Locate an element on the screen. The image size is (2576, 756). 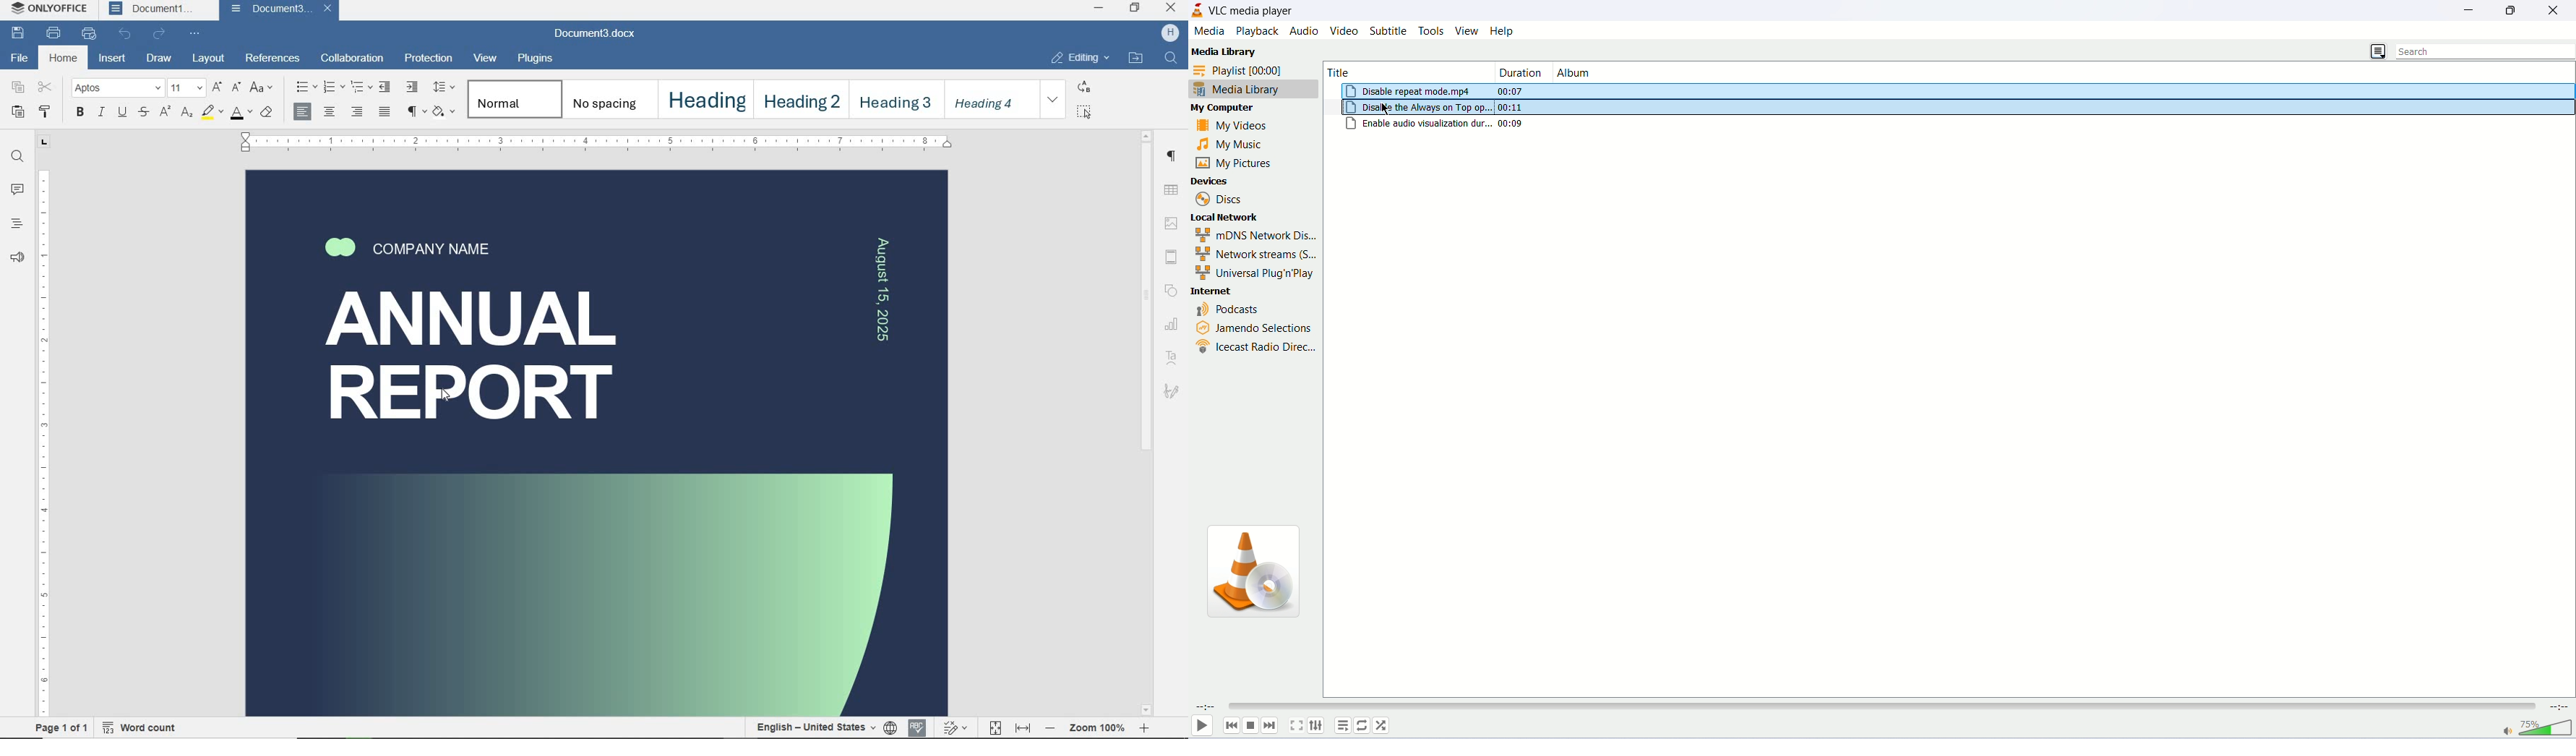
shape is located at coordinates (1172, 291).